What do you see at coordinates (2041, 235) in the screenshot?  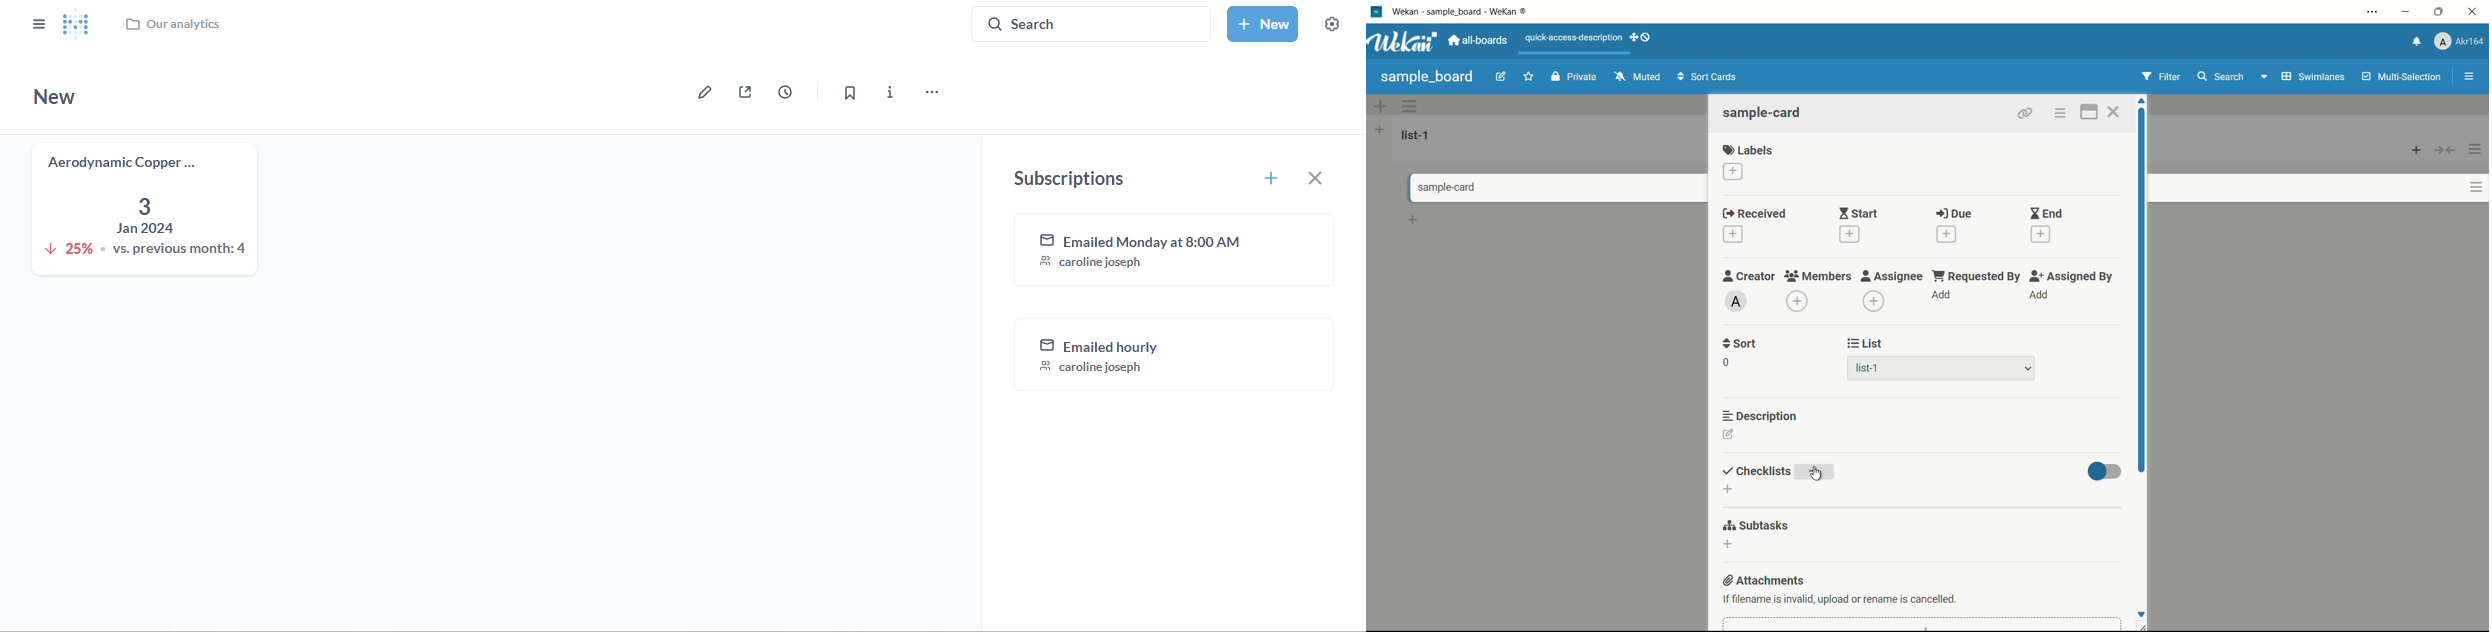 I see `add date` at bounding box center [2041, 235].